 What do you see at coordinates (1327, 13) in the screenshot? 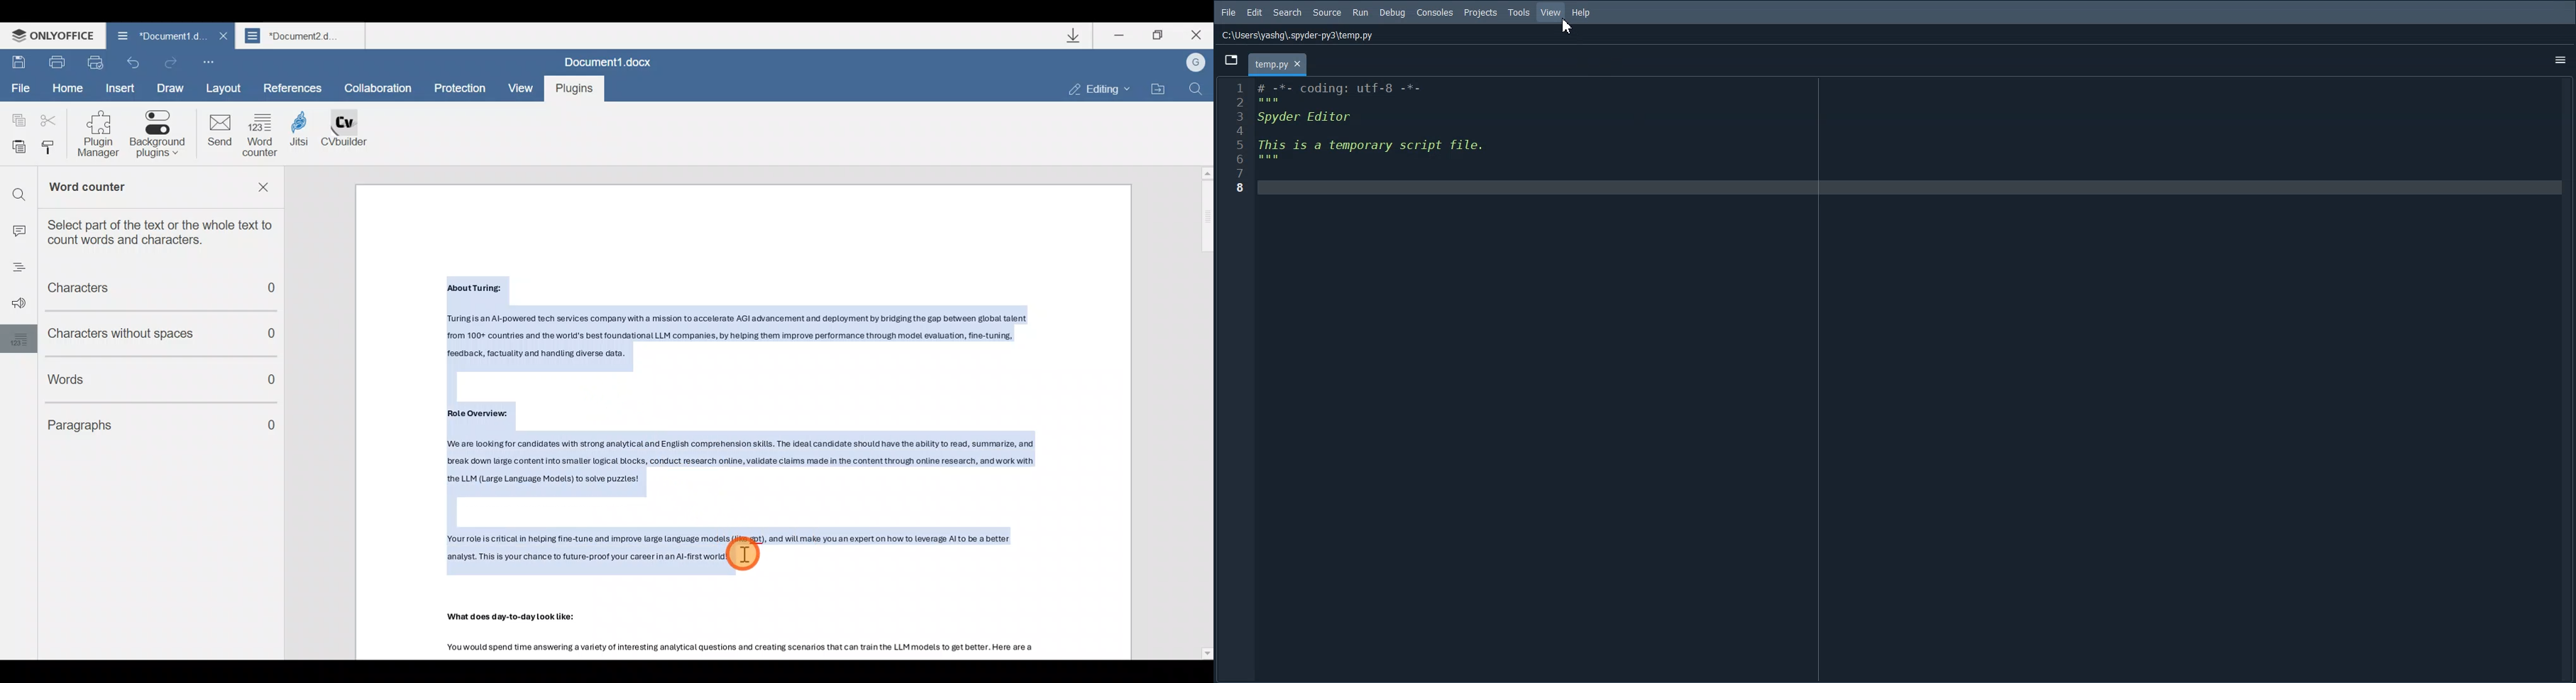
I see `Source` at bounding box center [1327, 13].